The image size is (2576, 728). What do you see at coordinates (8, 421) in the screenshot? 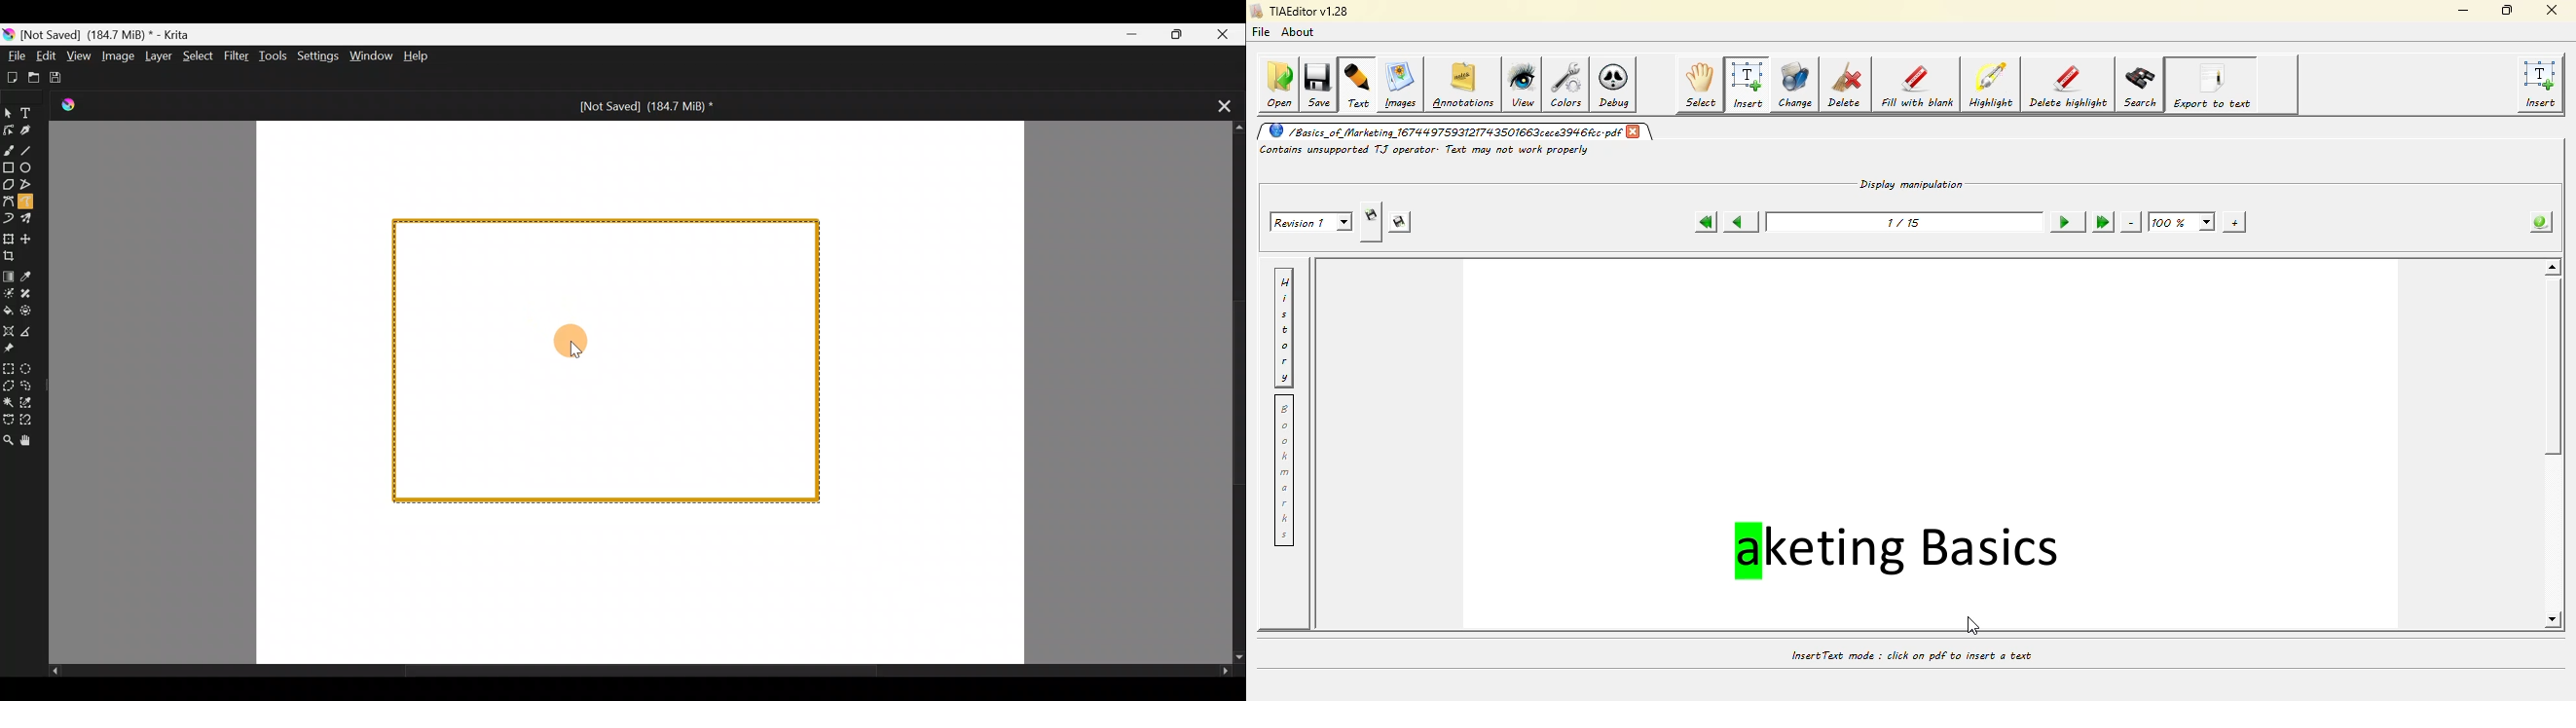
I see `Bezier curve selection tool` at bounding box center [8, 421].